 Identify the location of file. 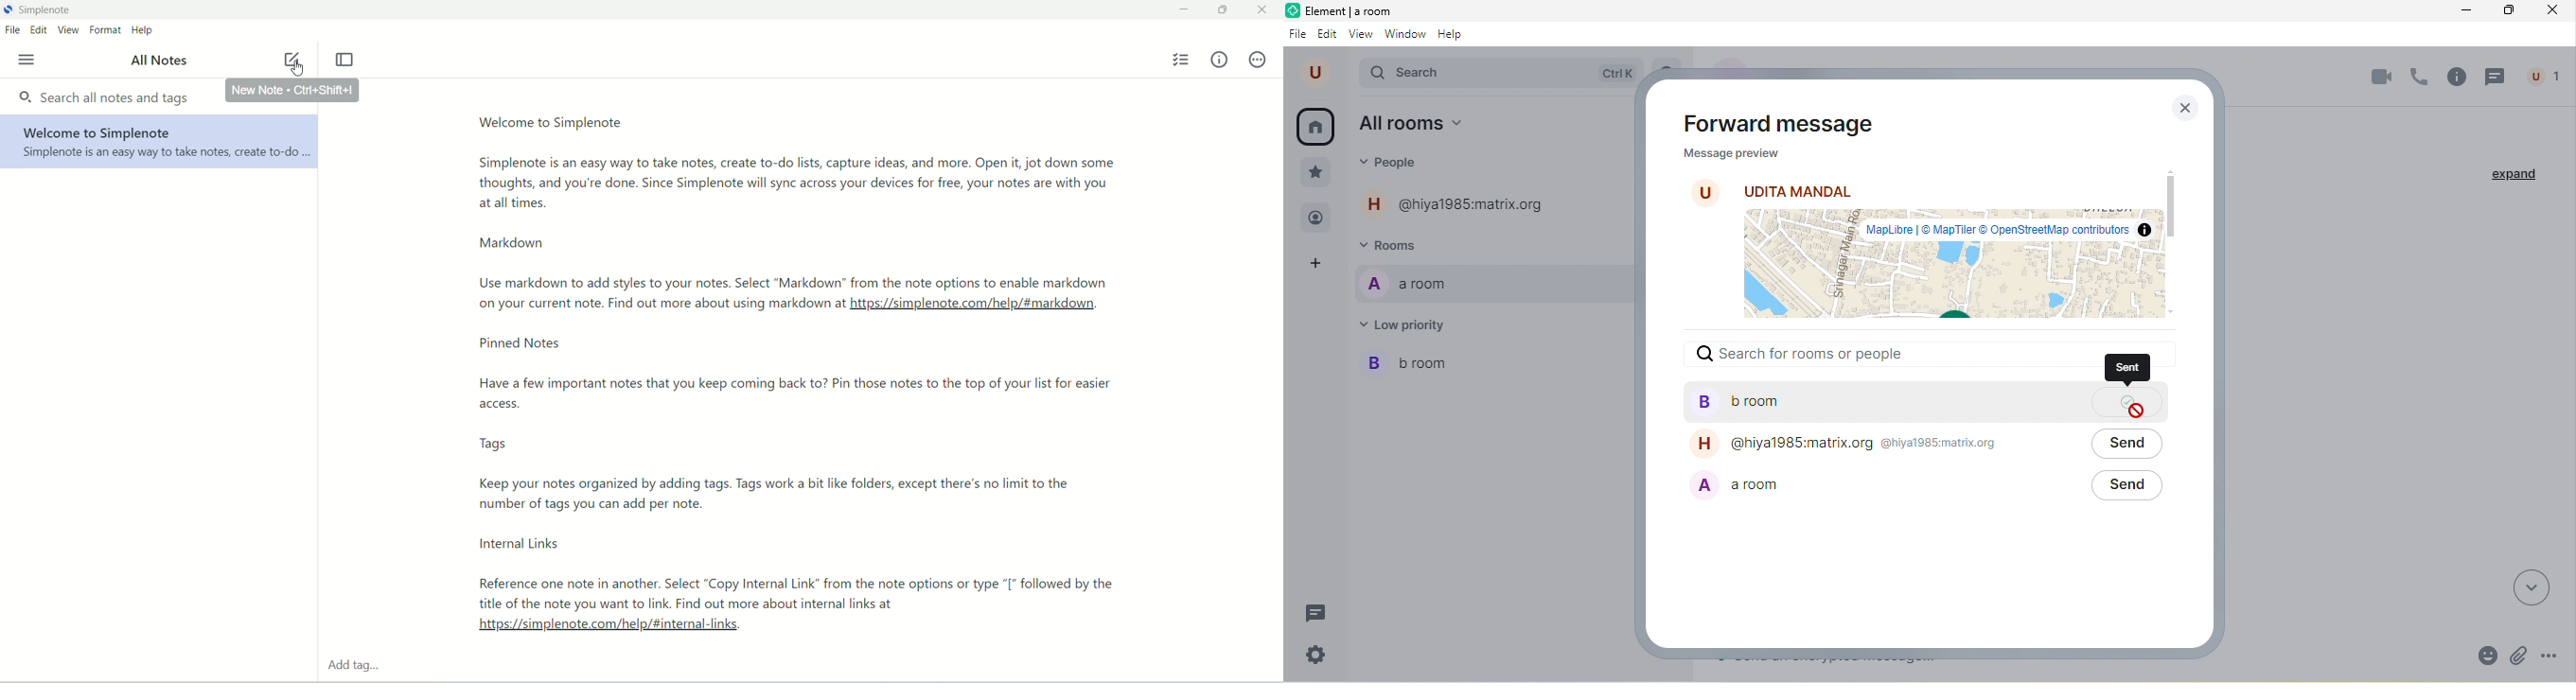
(11, 31).